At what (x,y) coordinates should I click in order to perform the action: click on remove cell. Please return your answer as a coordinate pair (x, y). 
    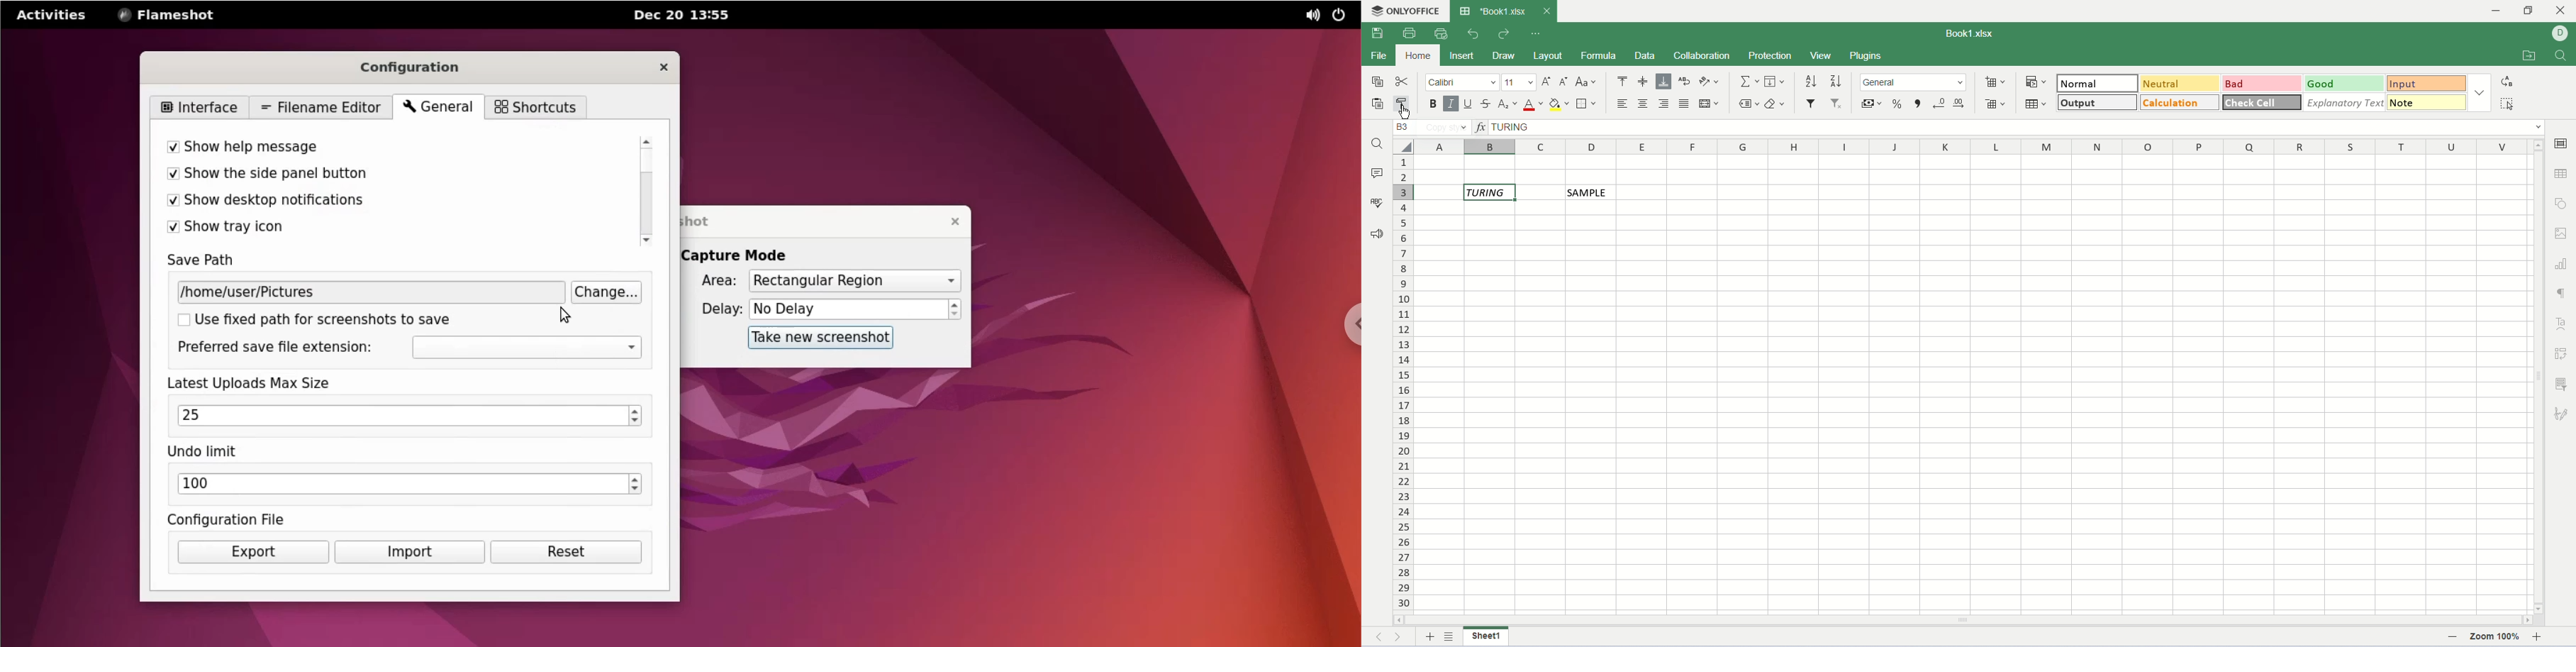
    Looking at the image, I should click on (1997, 104).